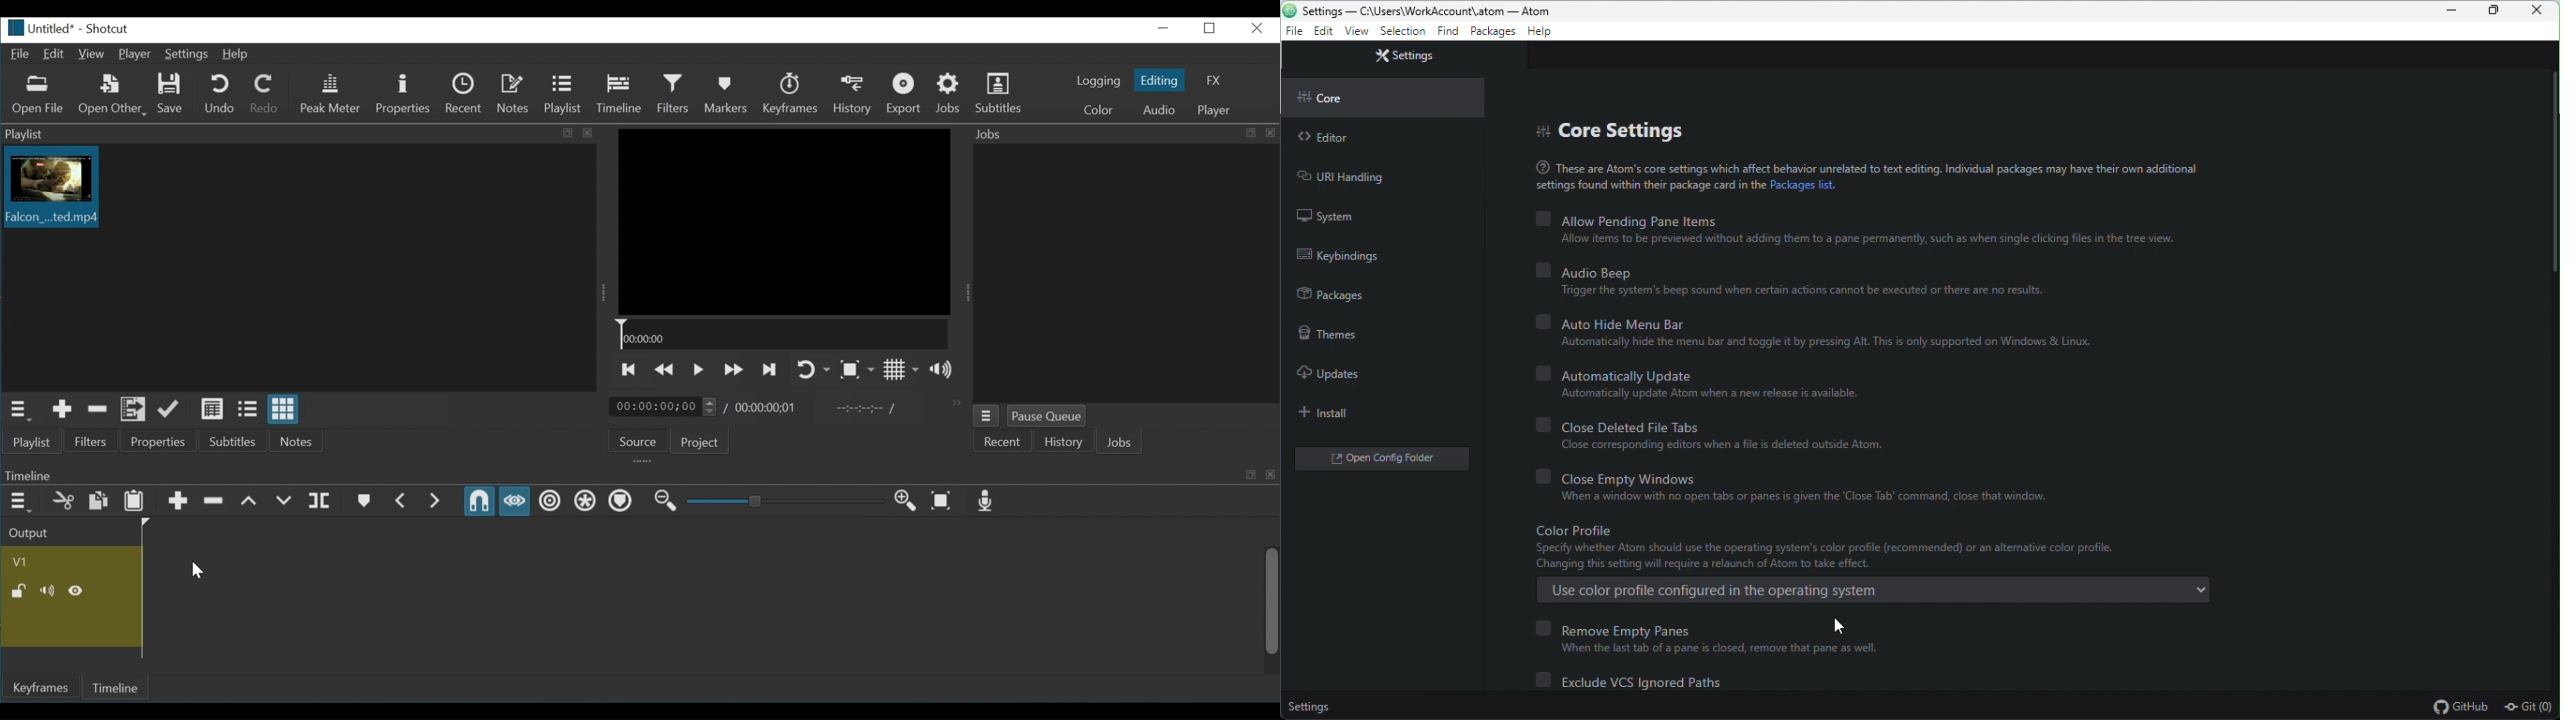  What do you see at coordinates (1330, 139) in the screenshot?
I see `Editor` at bounding box center [1330, 139].